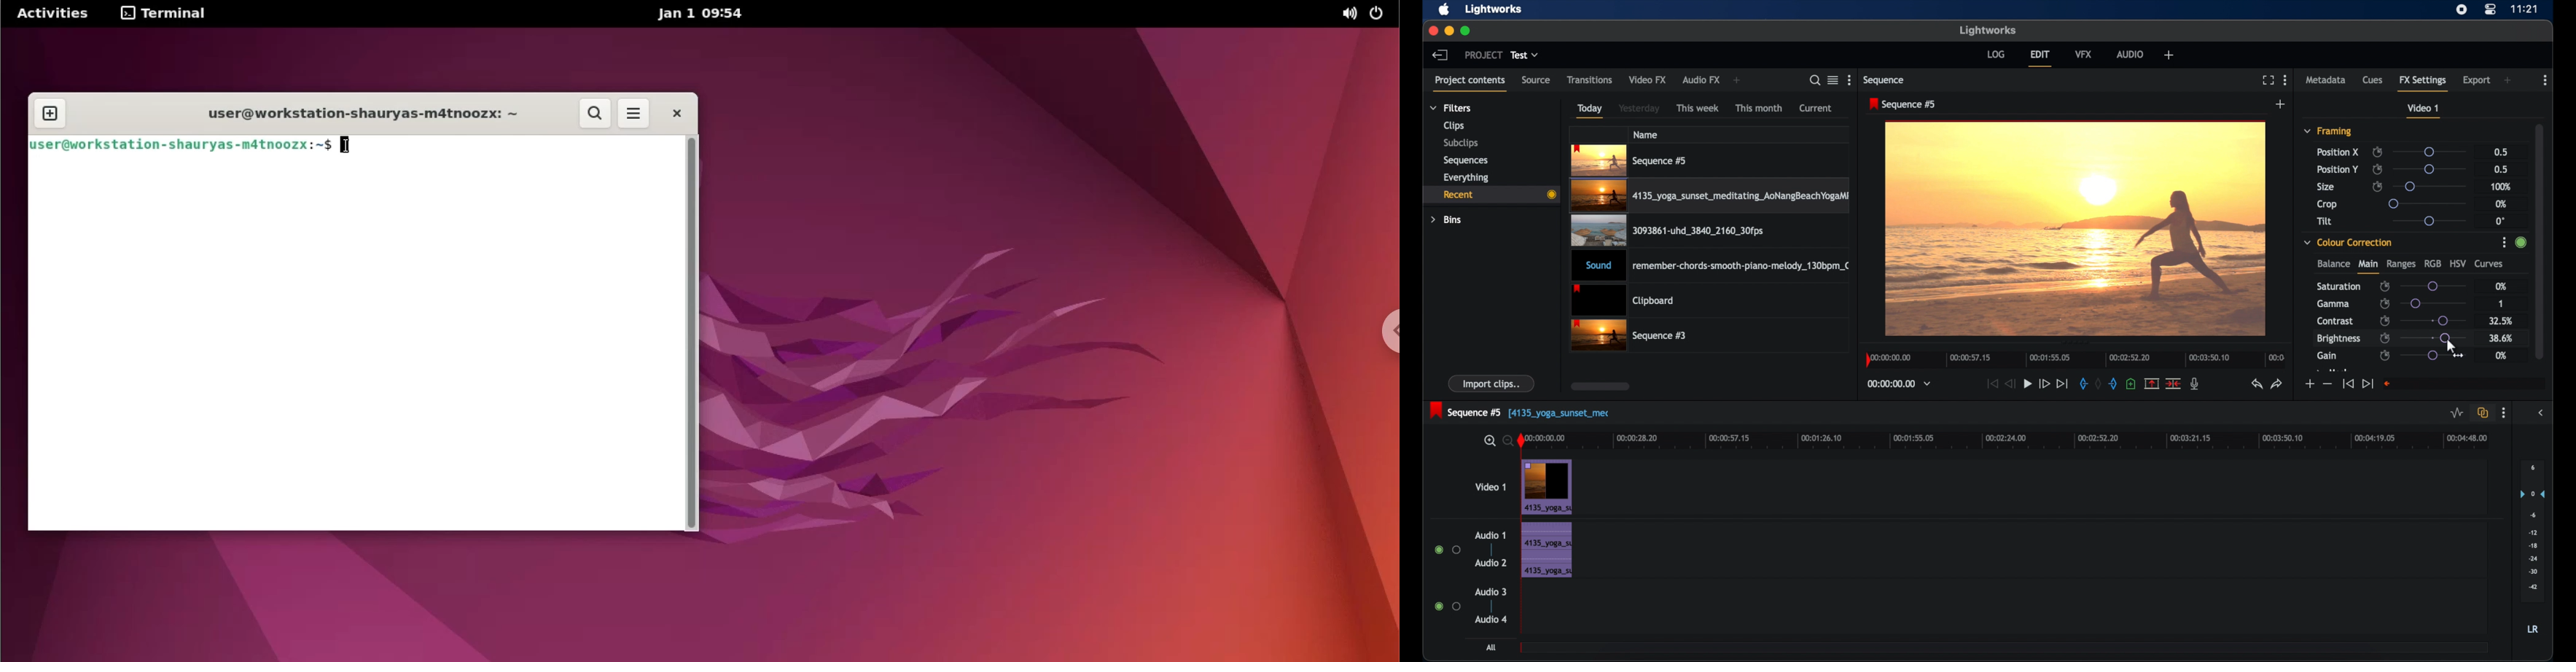 The image size is (2576, 672). What do you see at coordinates (2433, 320) in the screenshot?
I see `slider` at bounding box center [2433, 320].